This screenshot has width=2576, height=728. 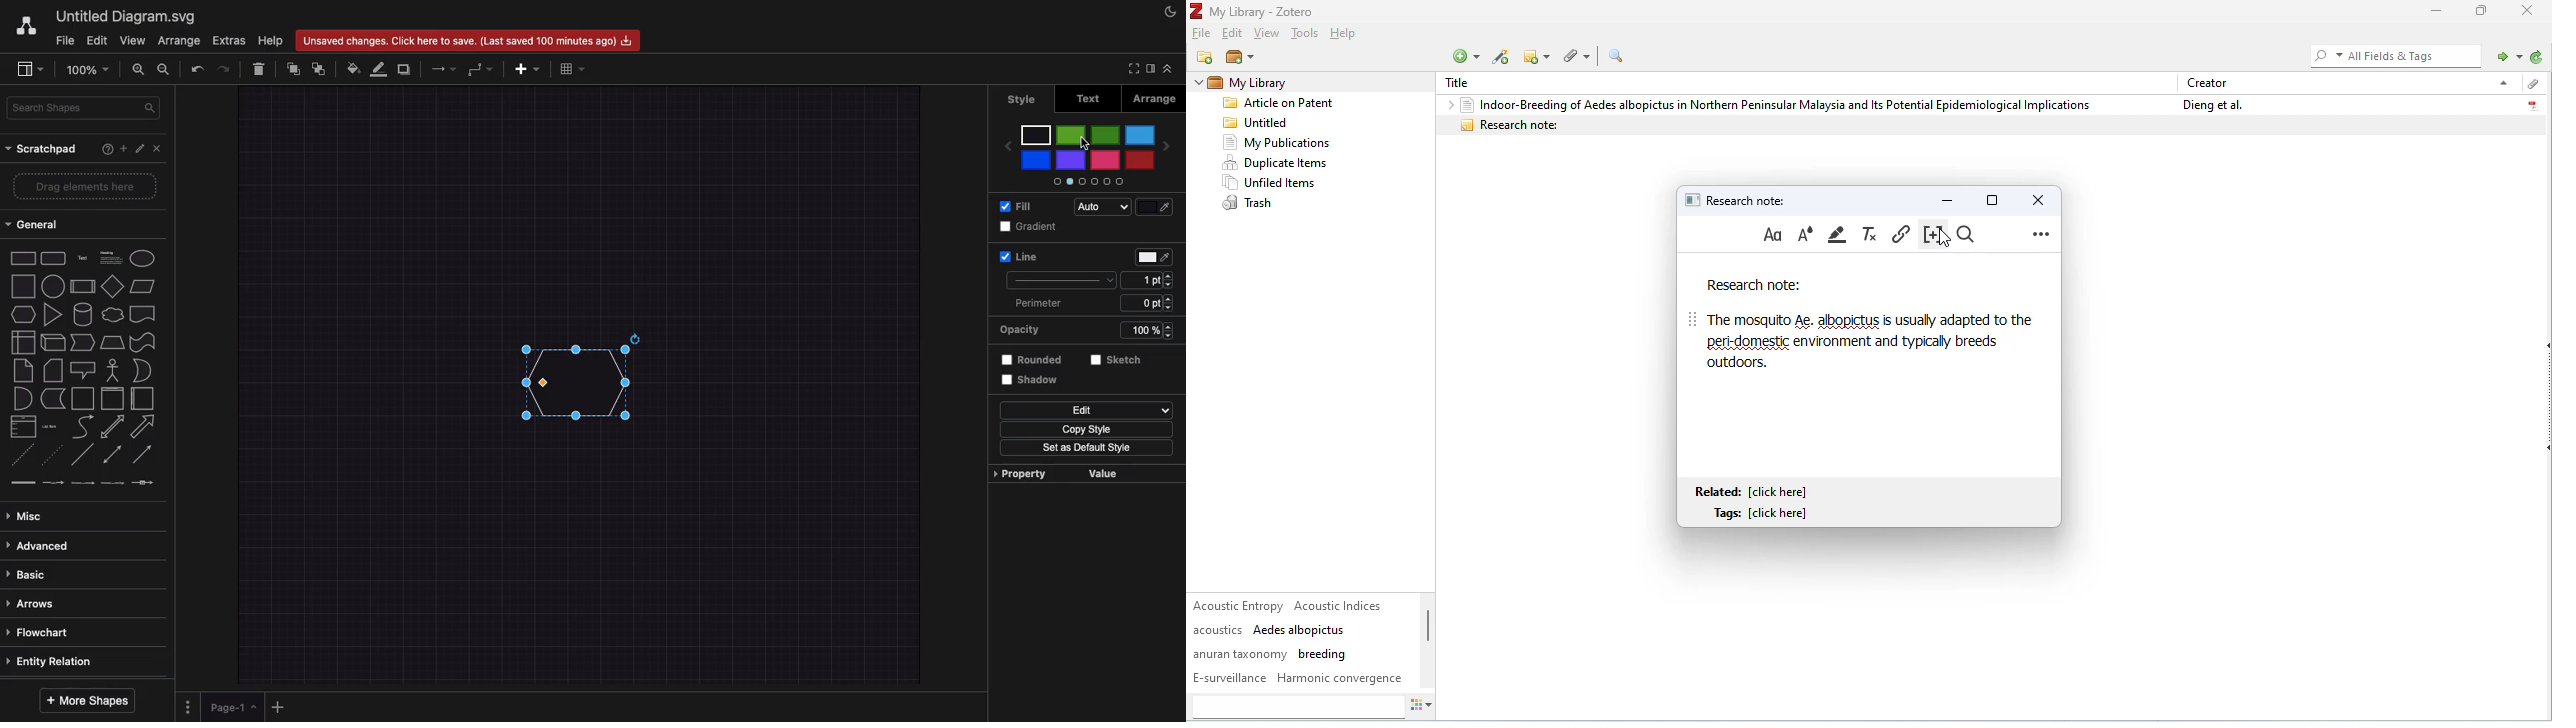 I want to click on close, so click(x=2530, y=10).